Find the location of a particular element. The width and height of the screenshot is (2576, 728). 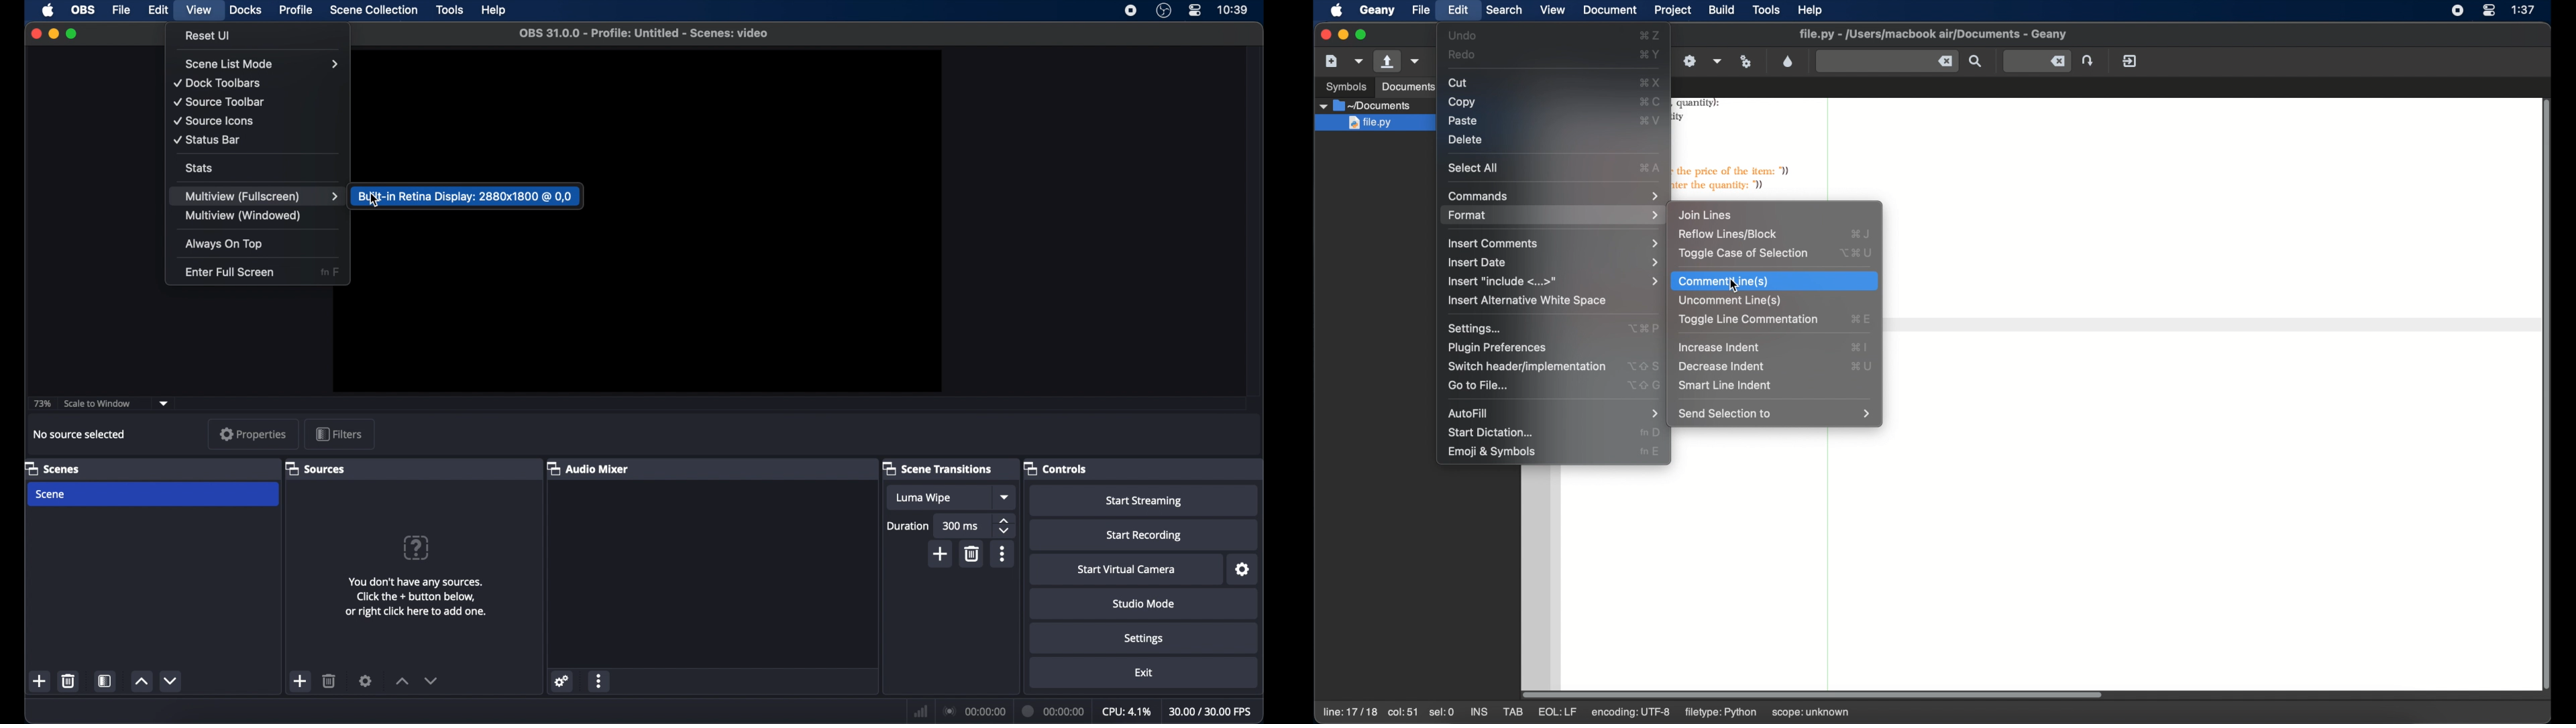

obs is located at coordinates (83, 10).